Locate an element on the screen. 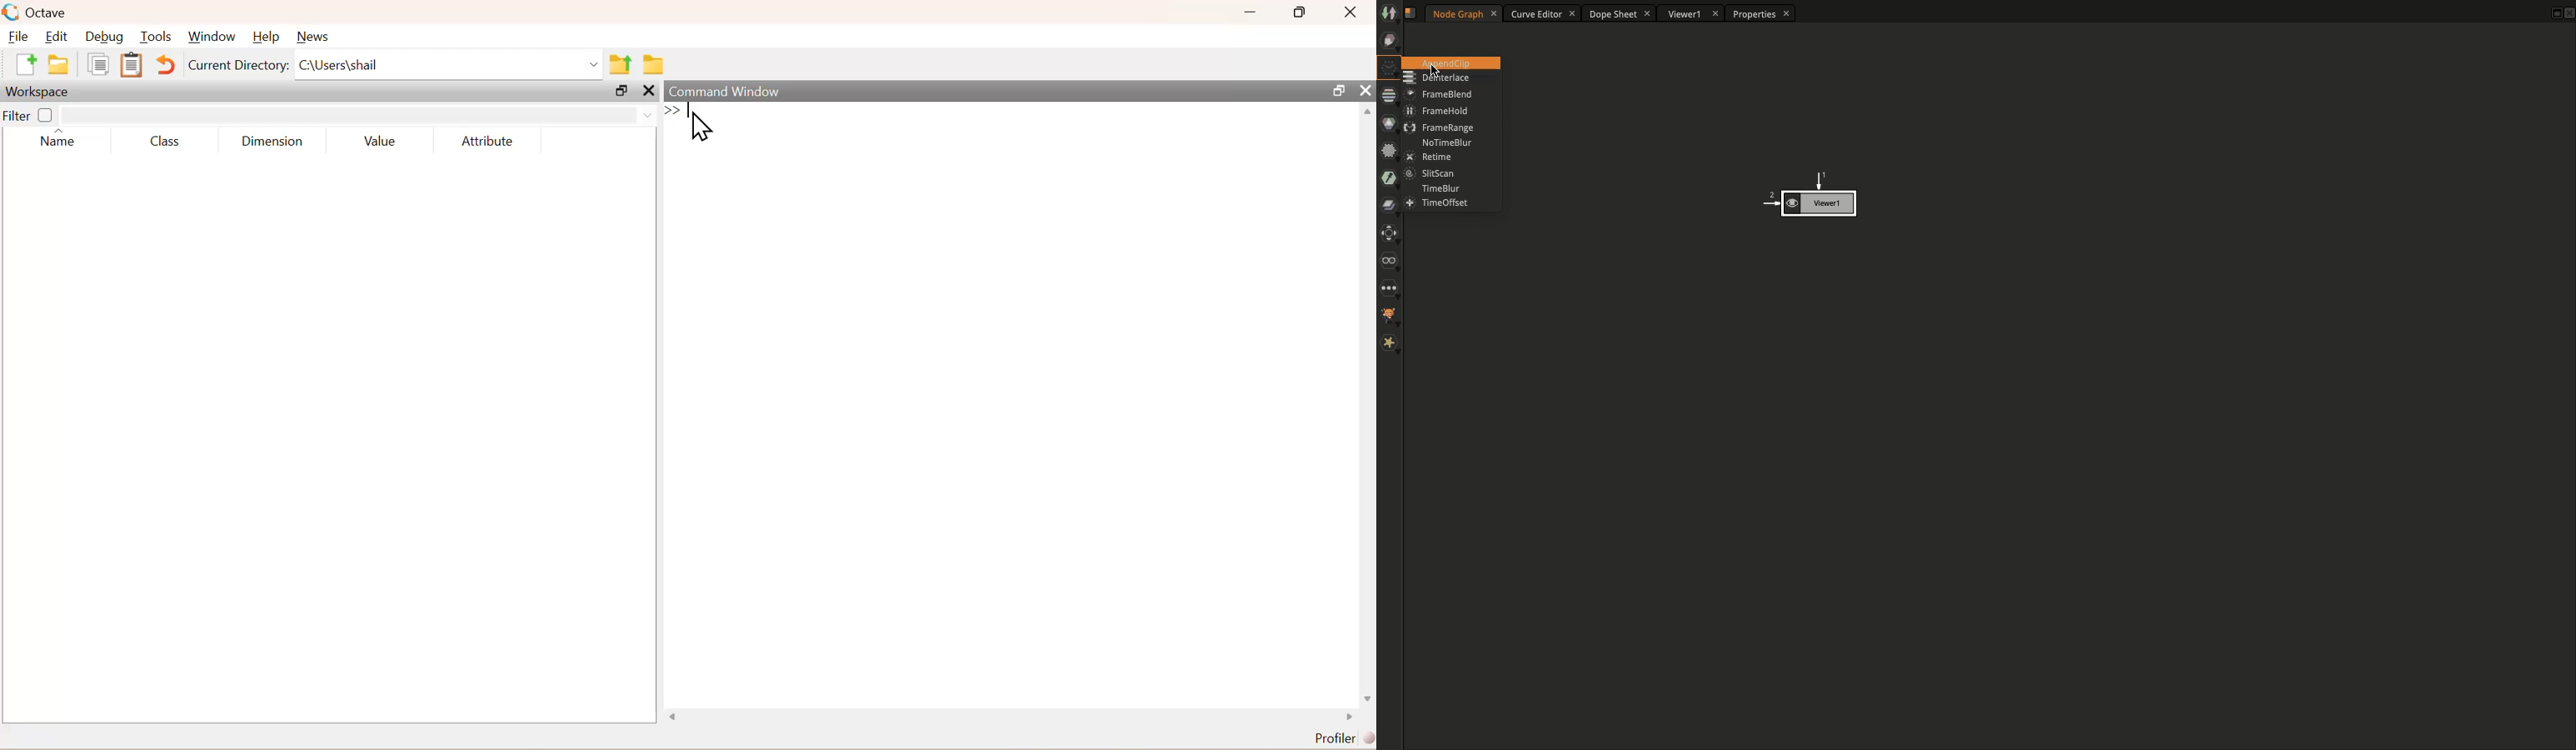 The width and height of the screenshot is (2576, 756). Maximize/Restore is located at coordinates (1336, 89).